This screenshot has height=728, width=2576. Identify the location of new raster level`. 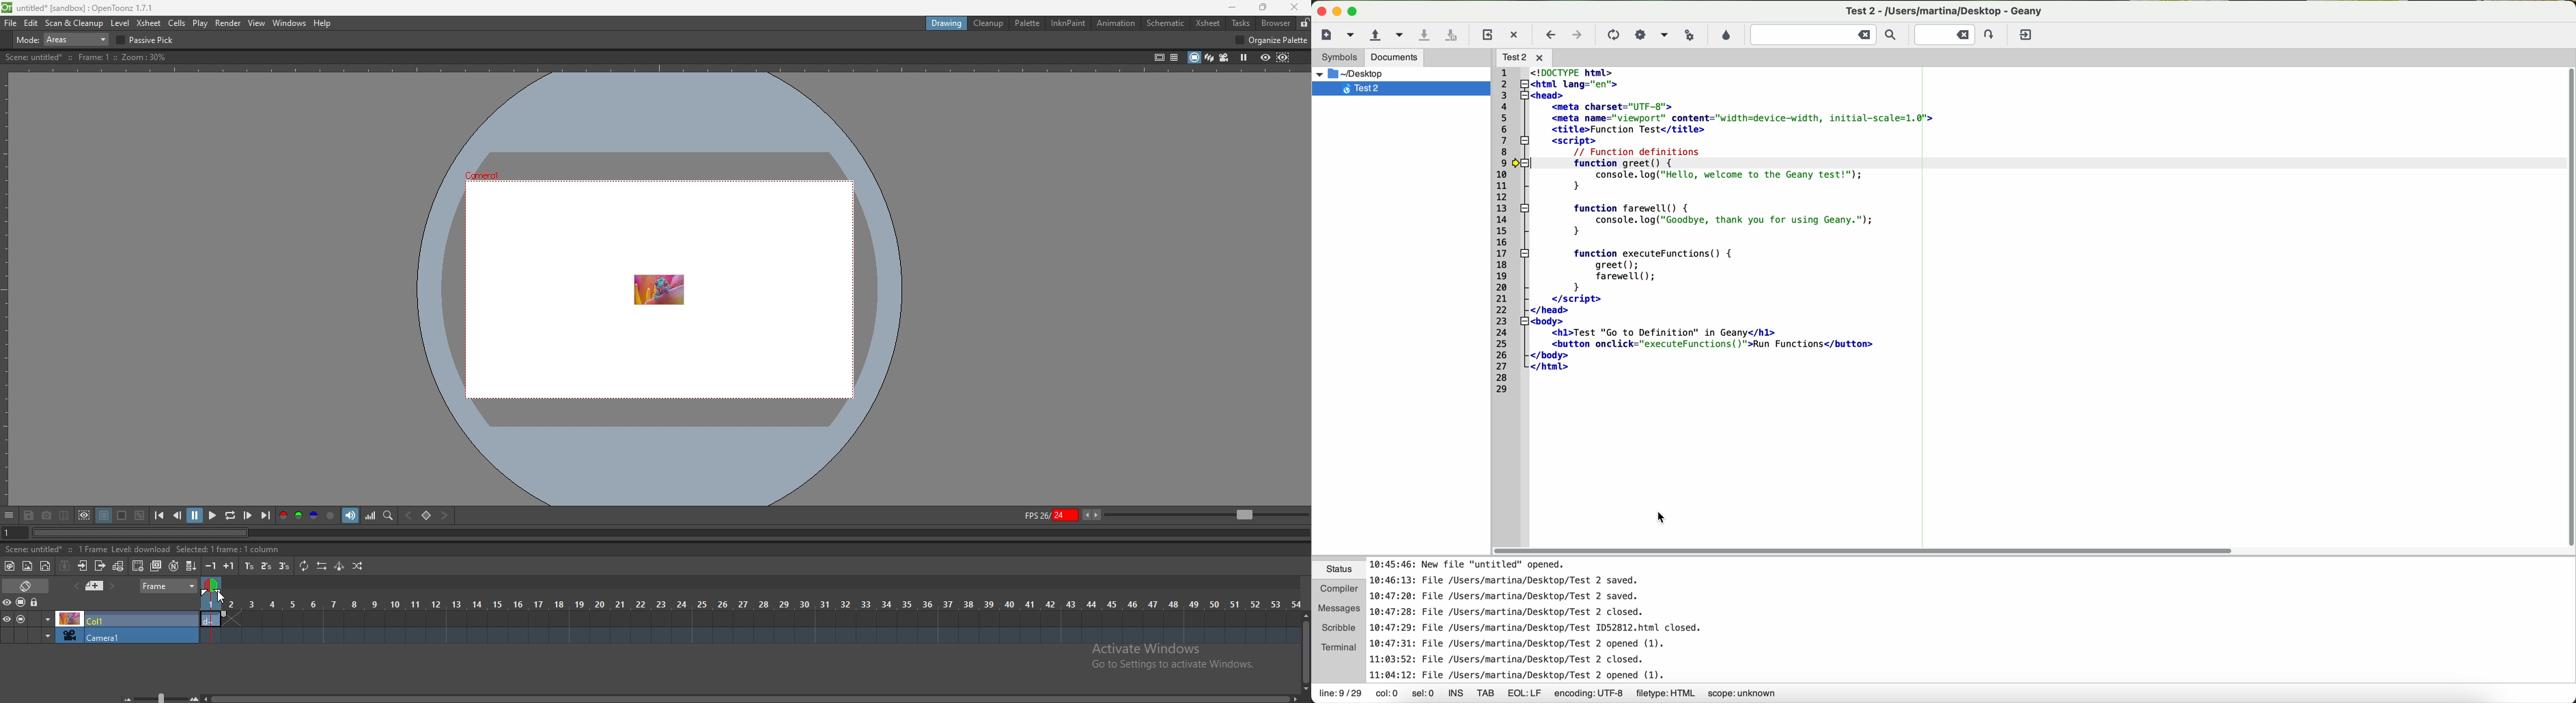
(27, 566).